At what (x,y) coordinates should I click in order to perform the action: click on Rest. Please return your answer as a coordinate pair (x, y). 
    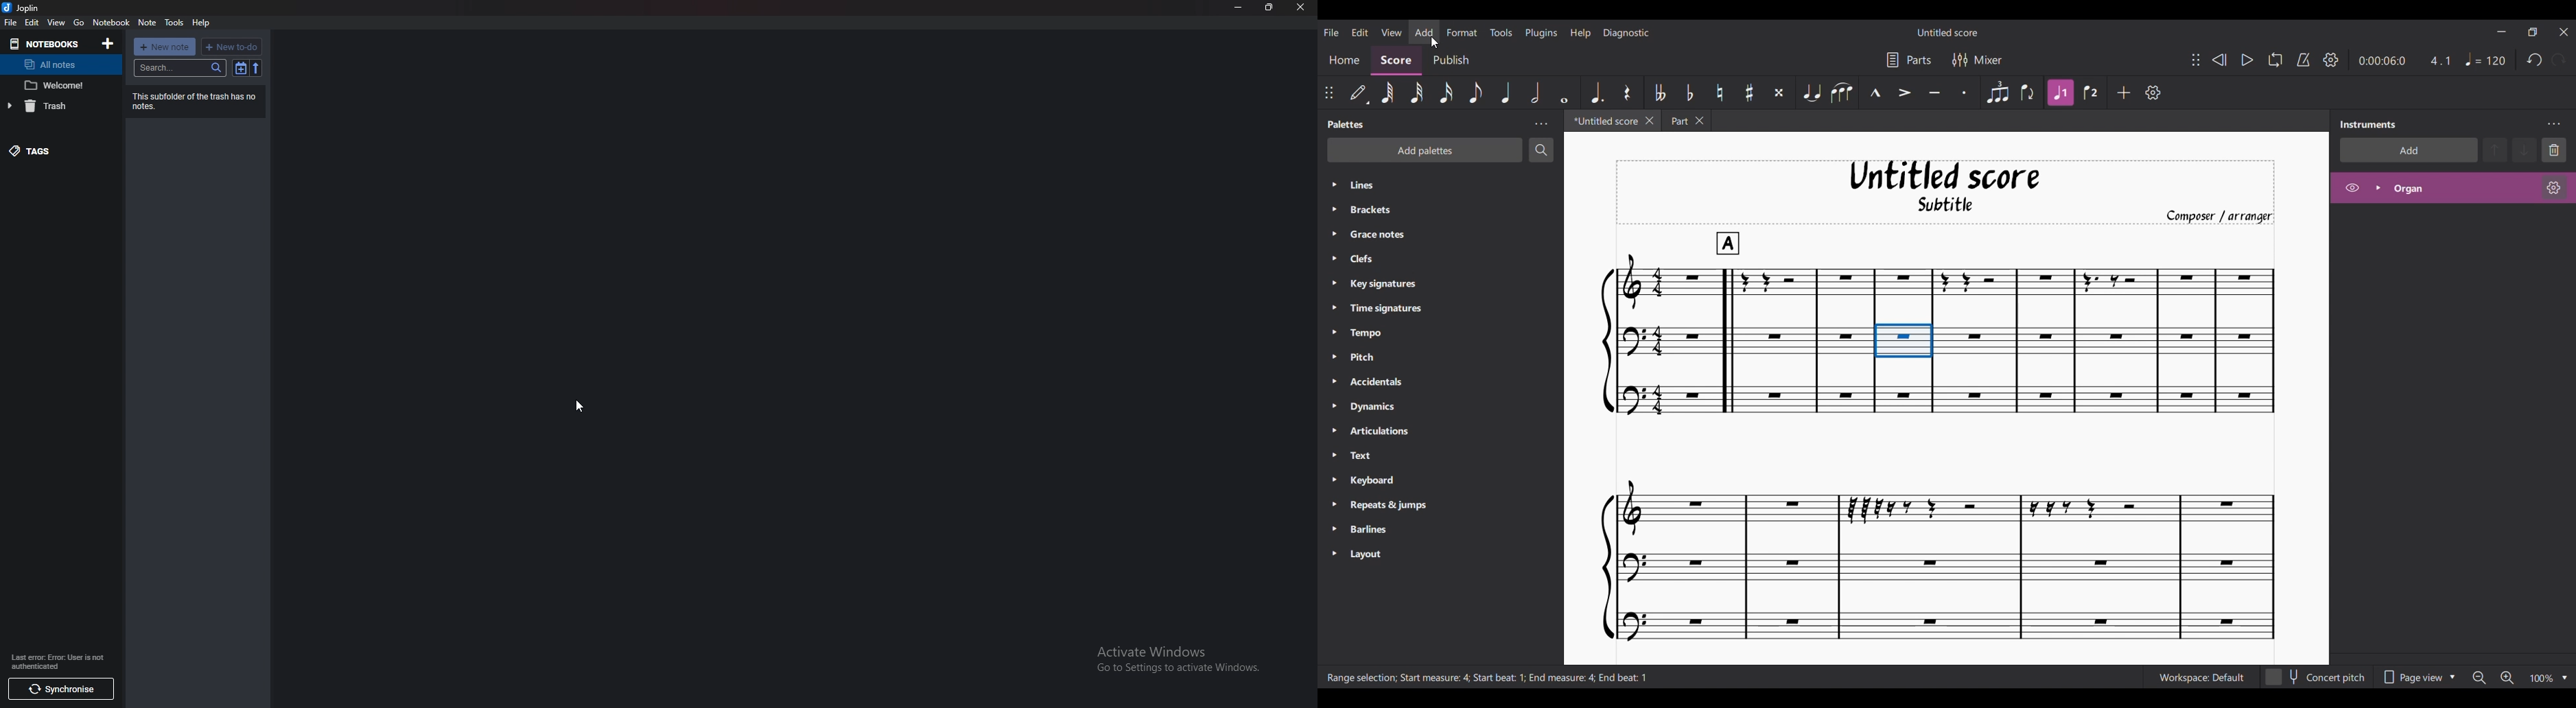
    Looking at the image, I should click on (1628, 92).